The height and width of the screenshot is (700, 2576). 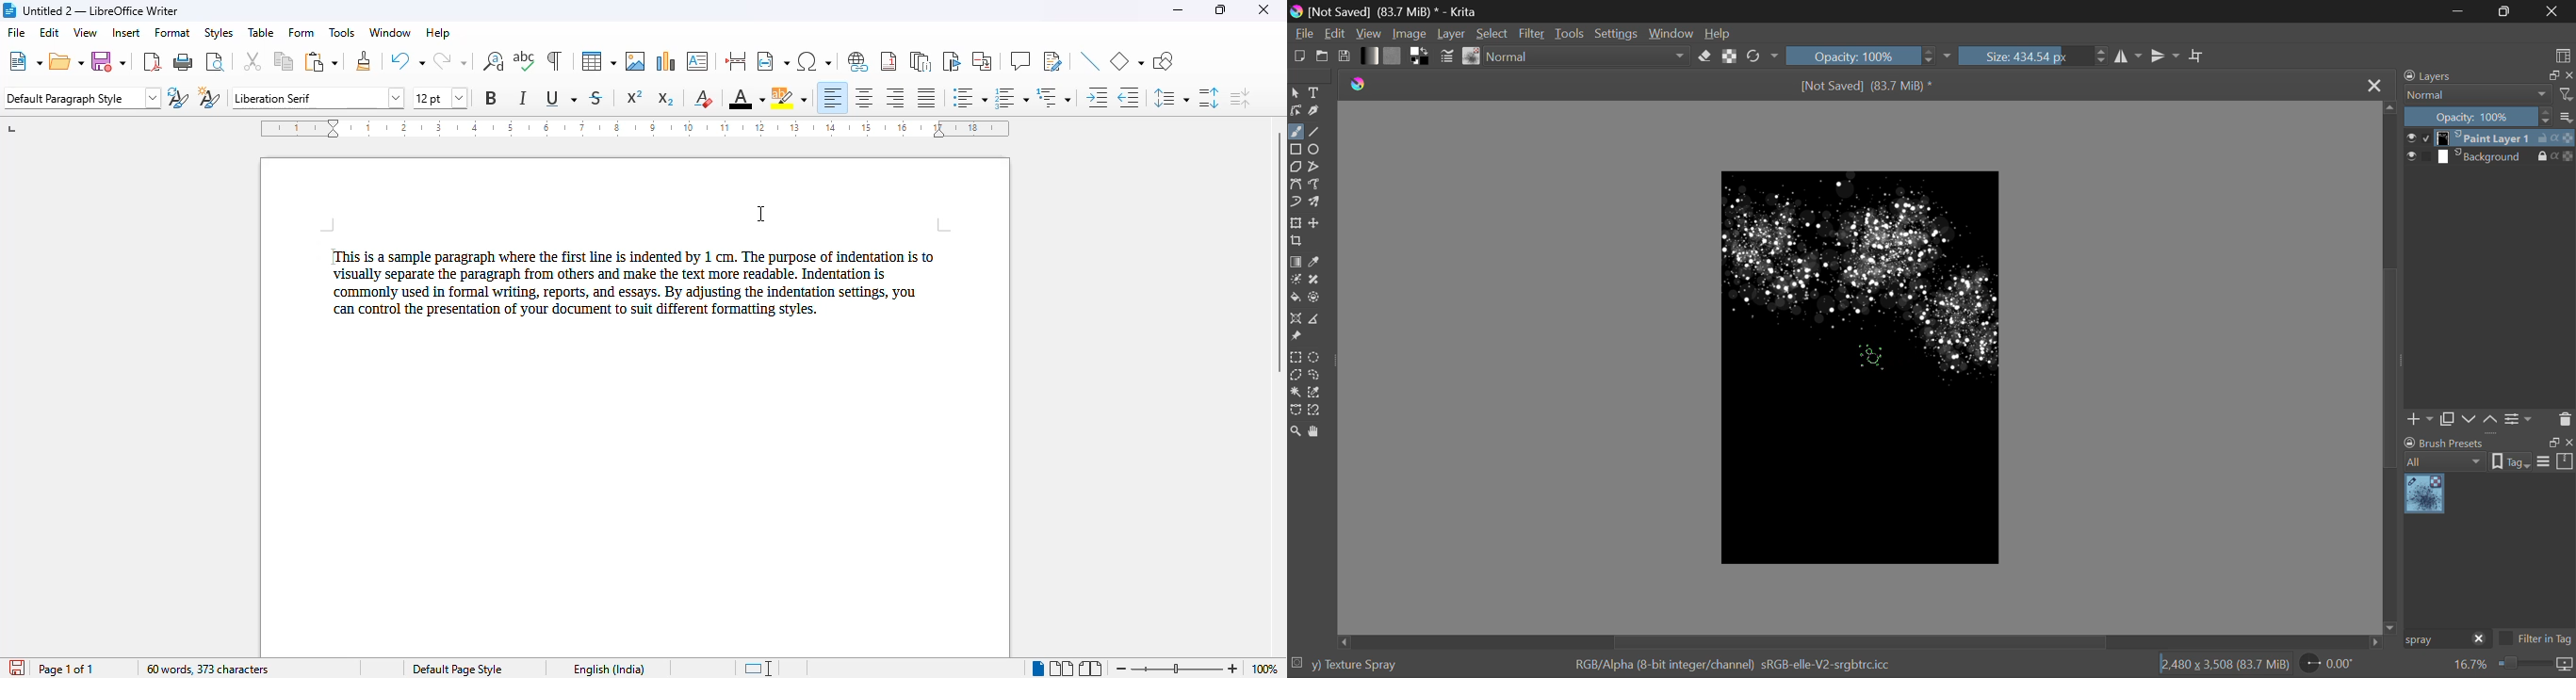 What do you see at coordinates (8, 10) in the screenshot?
I see `logo` at bounding box center [8, 10].